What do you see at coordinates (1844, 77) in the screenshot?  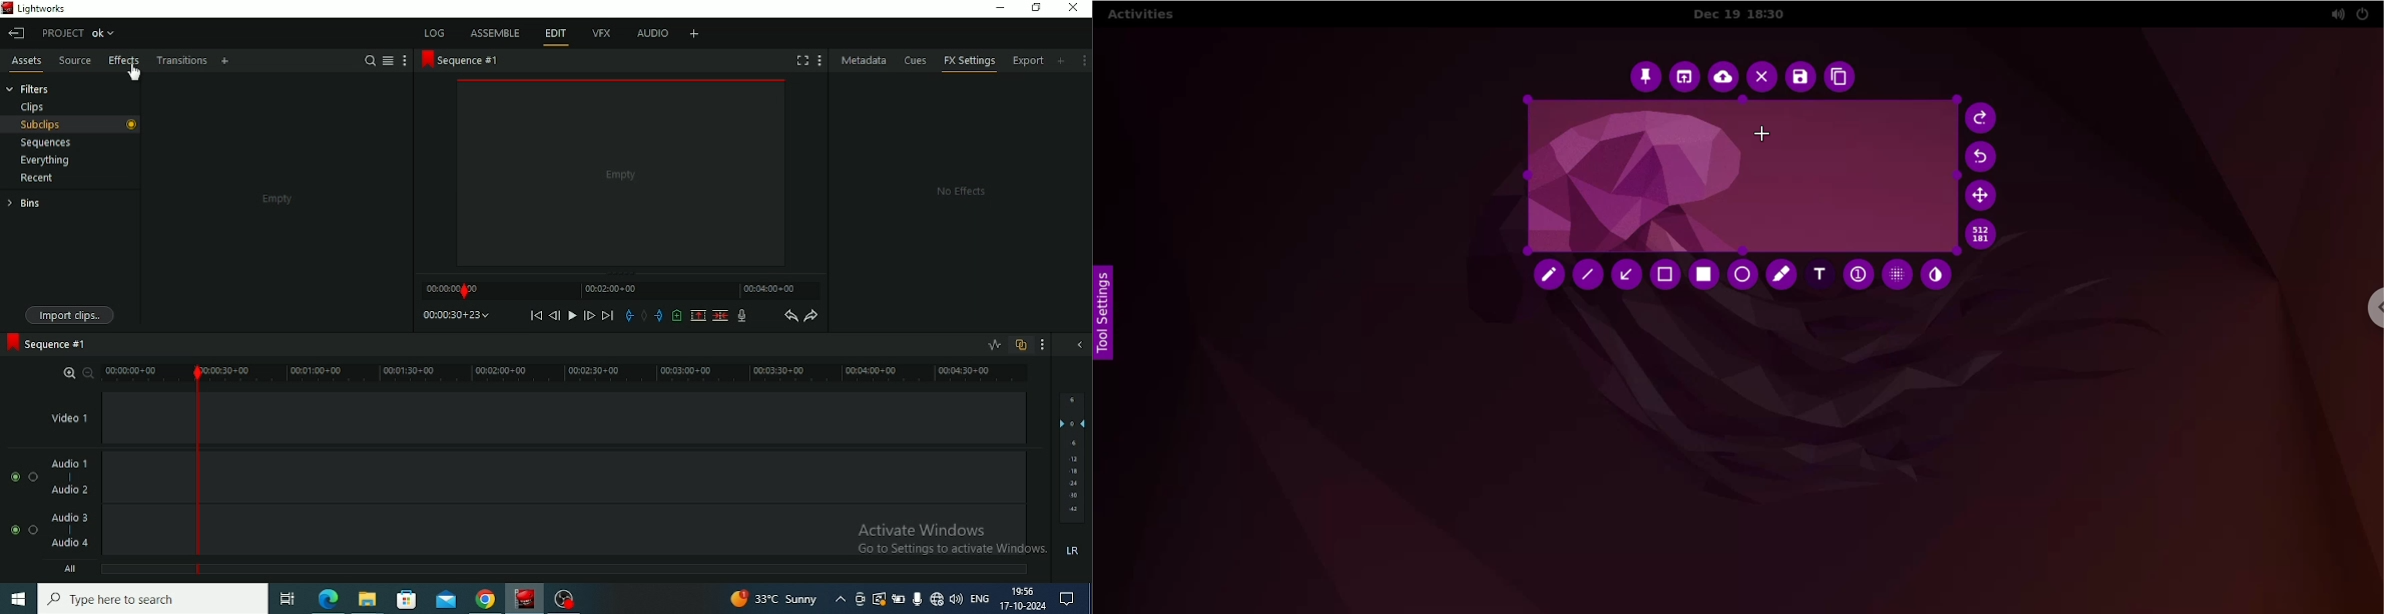 I see `copy to clipboard` at bounding box center [1844, 77].